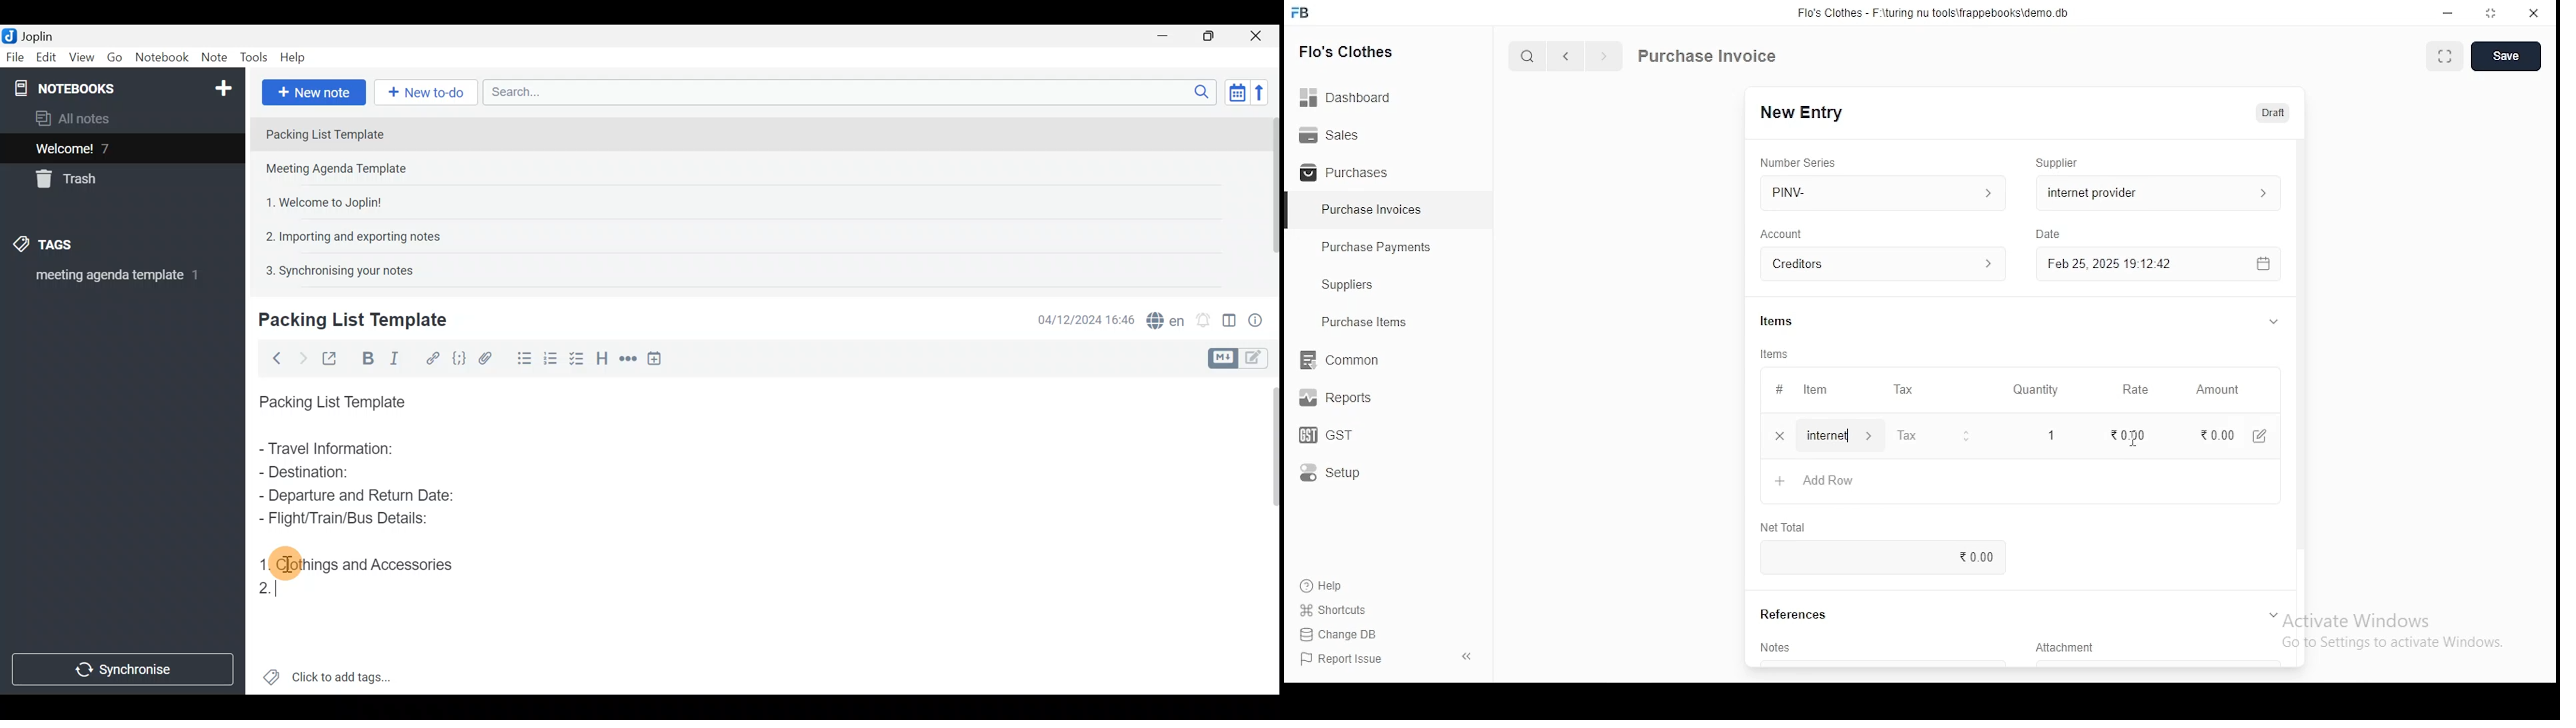  I want to click on notes, so click(1778, 647).